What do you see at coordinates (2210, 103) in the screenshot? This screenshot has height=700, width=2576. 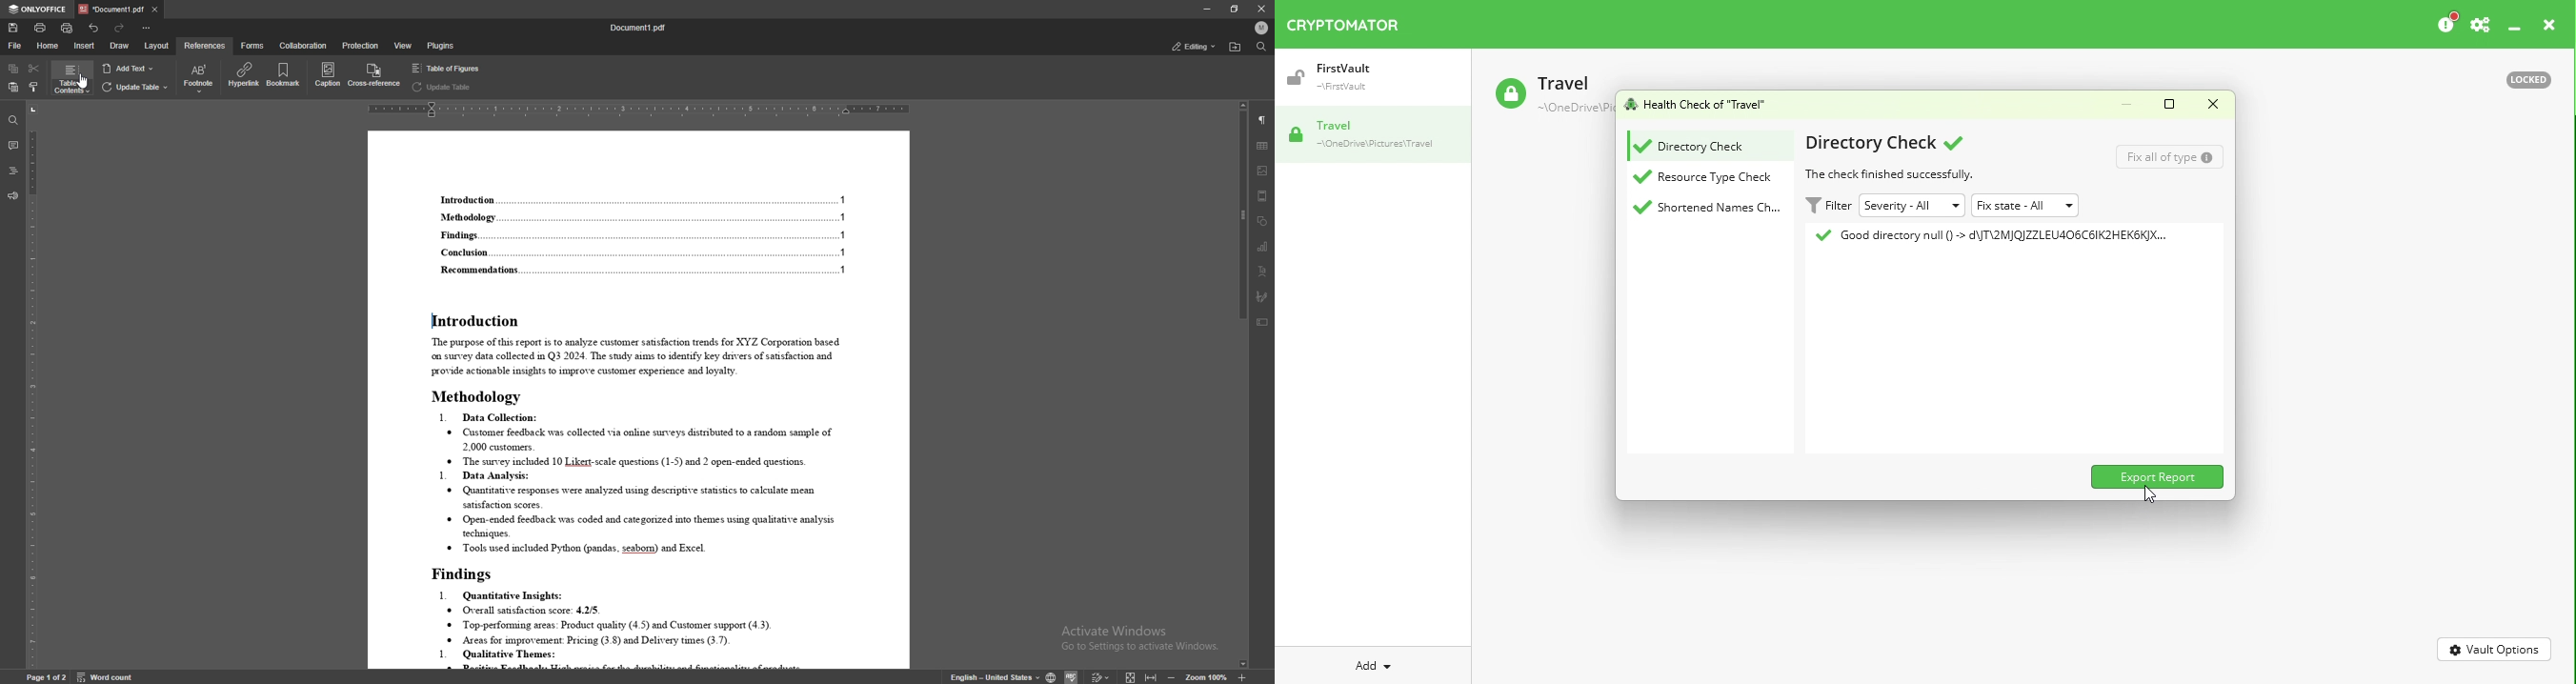 I see `Close` at bounding box center [2210, 103].